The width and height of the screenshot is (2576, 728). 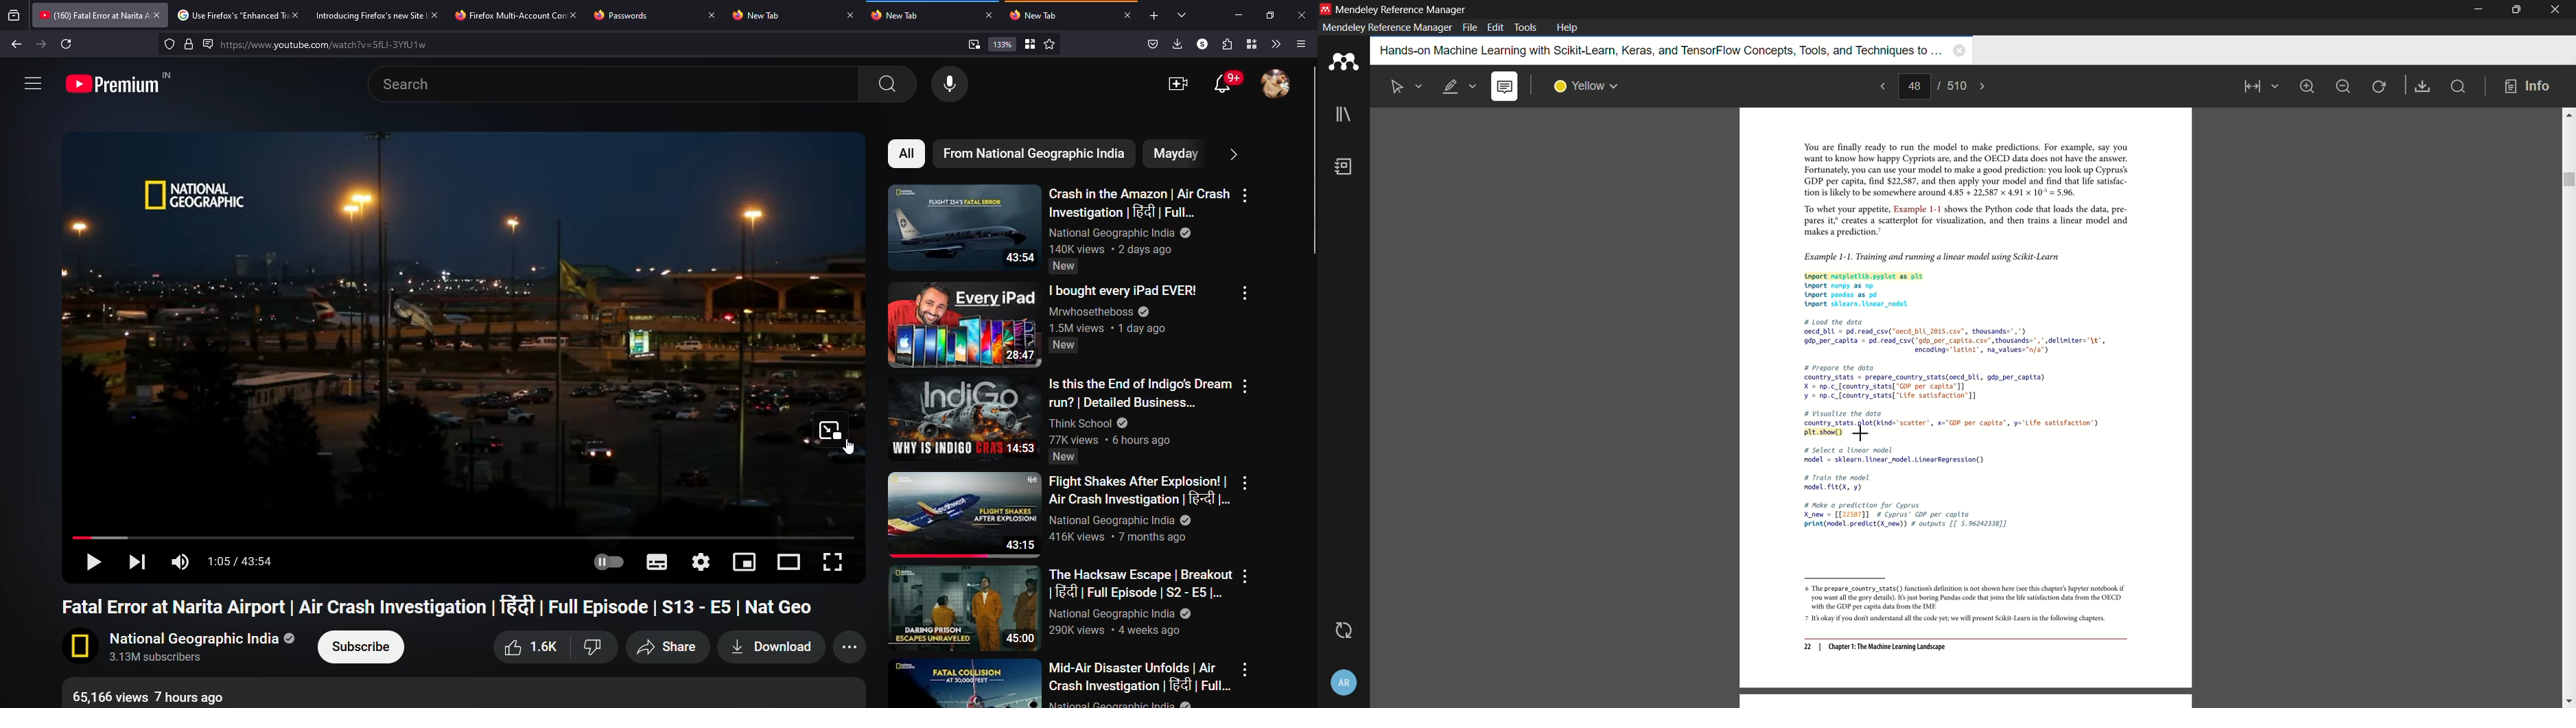 What do you see at coordinates (1272, 16) in the screenshot?
I see `maximize` at bounding box center [1272, 16].